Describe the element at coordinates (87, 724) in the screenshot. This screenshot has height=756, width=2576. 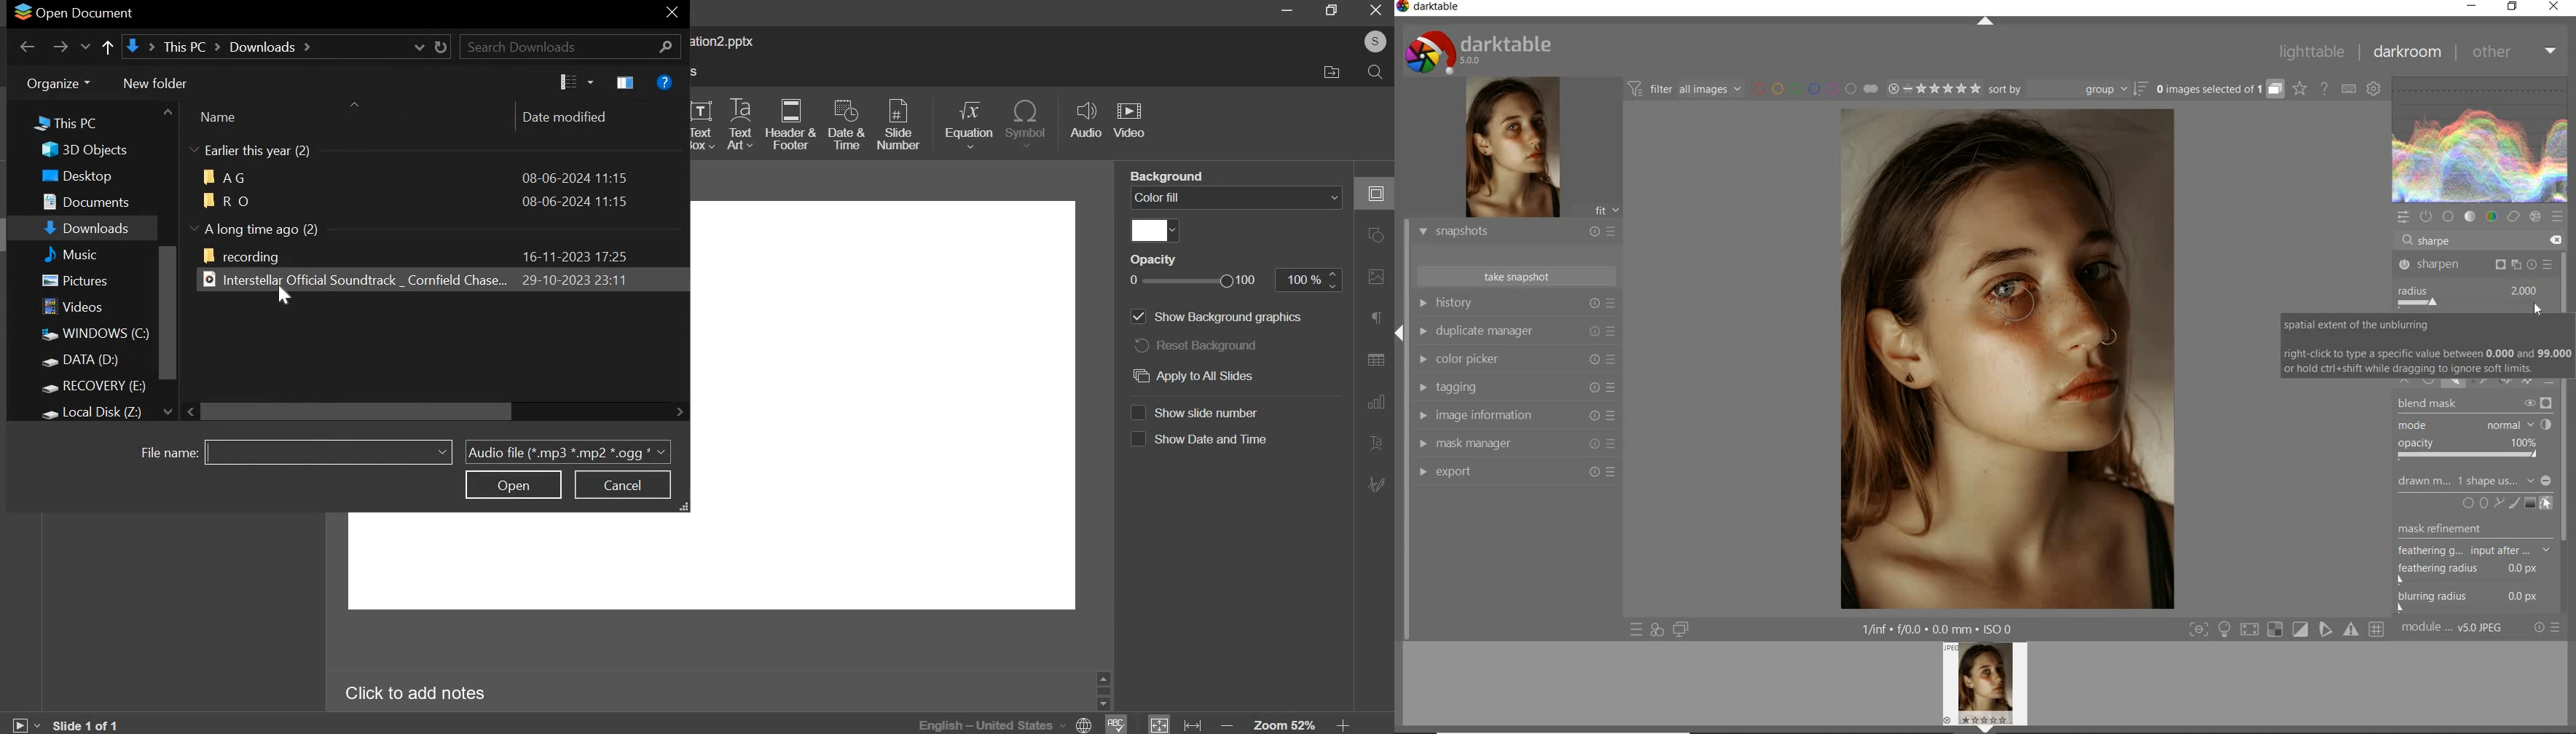
I see `active slide out of total slides` at that location.